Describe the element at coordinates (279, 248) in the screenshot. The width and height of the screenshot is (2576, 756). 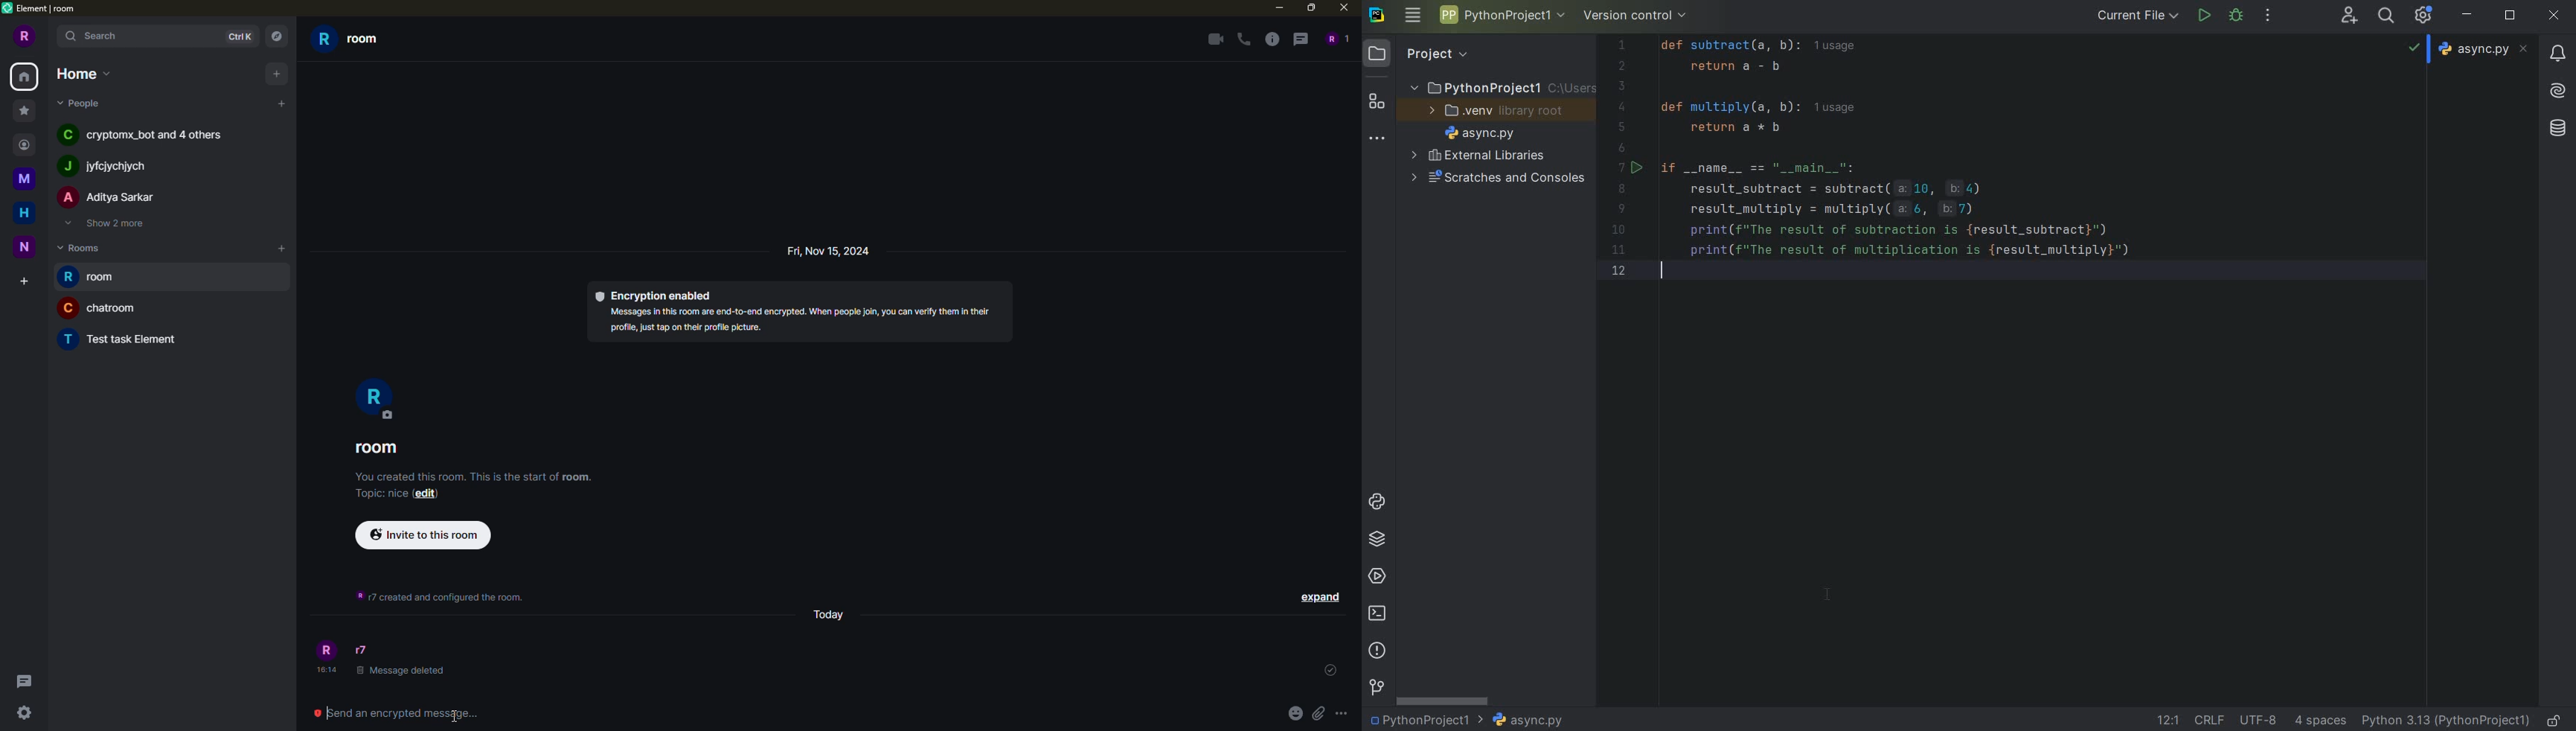
I see `add` at that location.